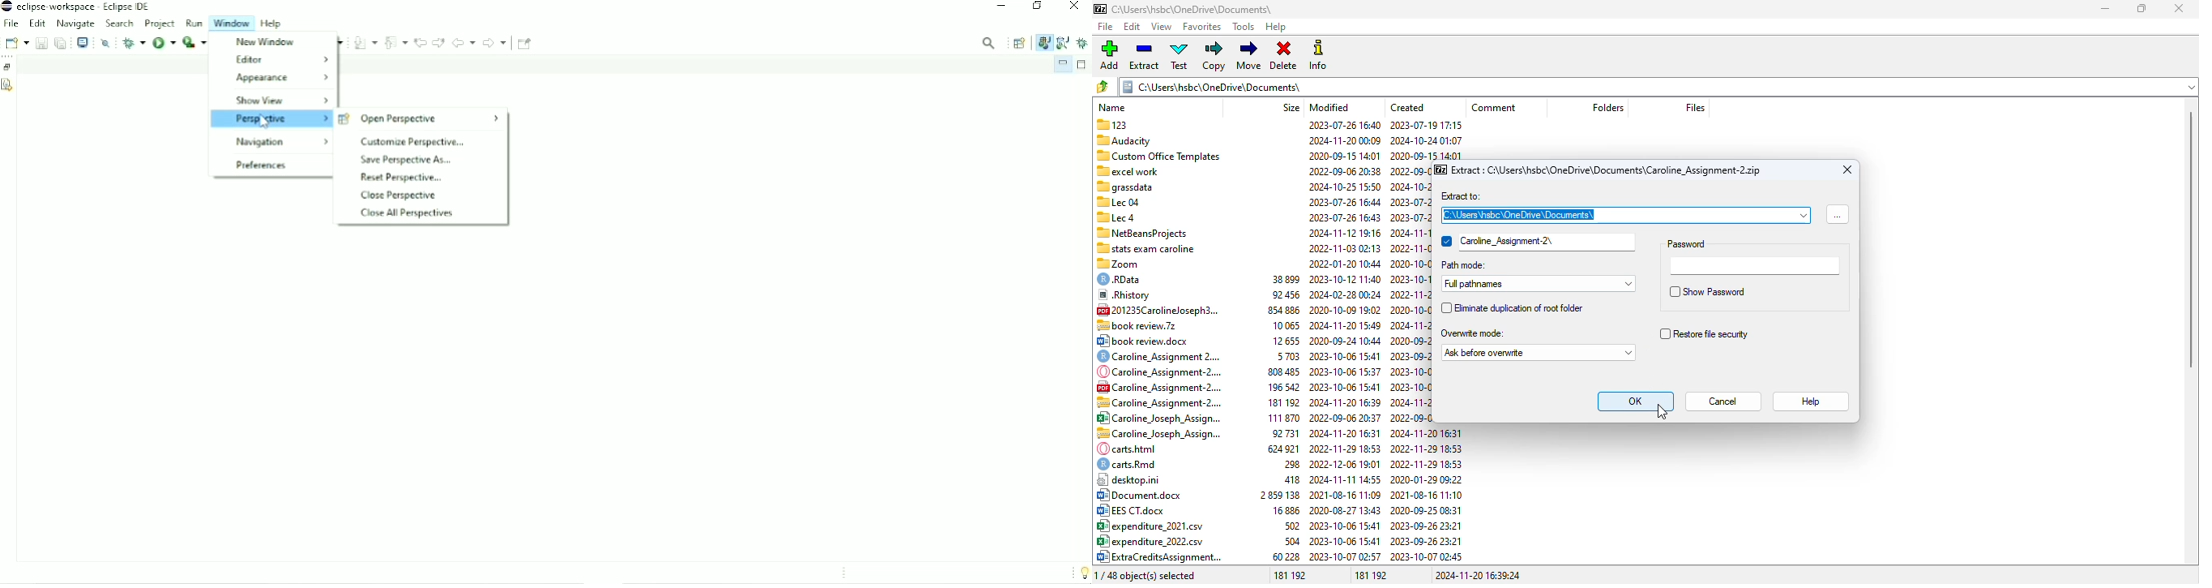 The width and height of the screenshot is (2212, 588). What do you see at coordinates (1261, 356) in the screenshot?
I see `) Caroline_Assignment 2.... 5703 2023-10-06 15:41 2023-09-26 23:53` at bounding box center [1261, 356].